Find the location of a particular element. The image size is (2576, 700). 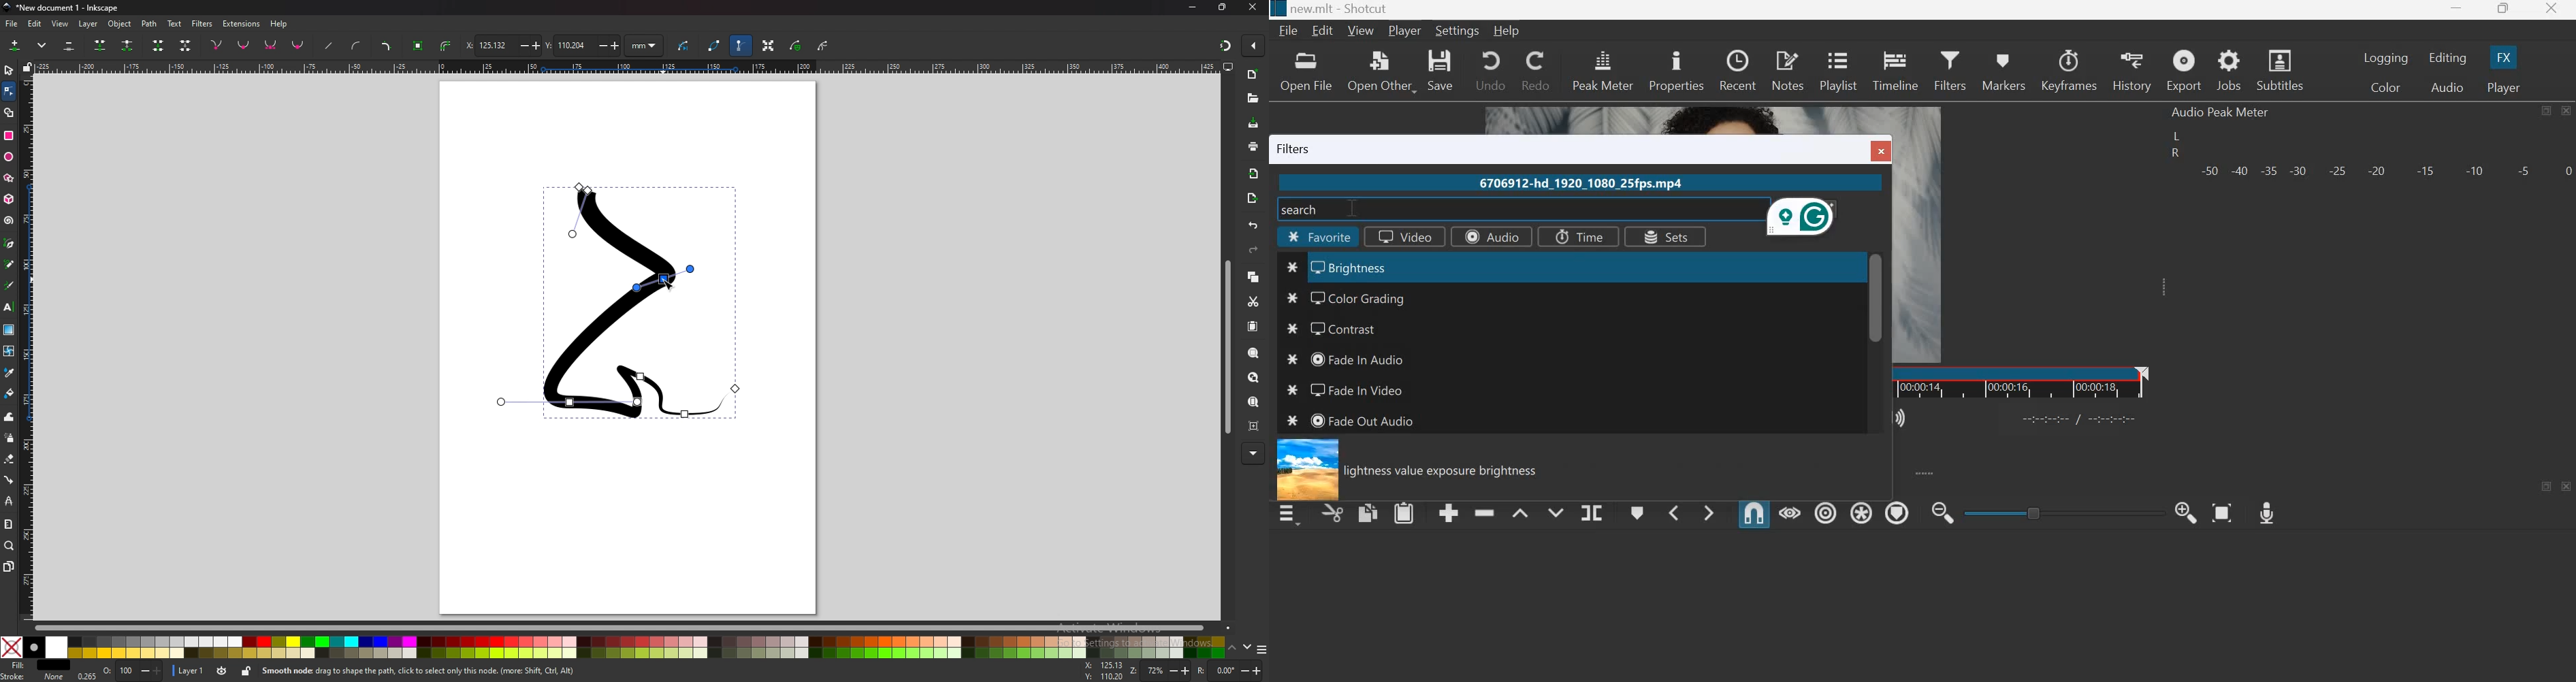

properties is located at coordinates (1676, 69).